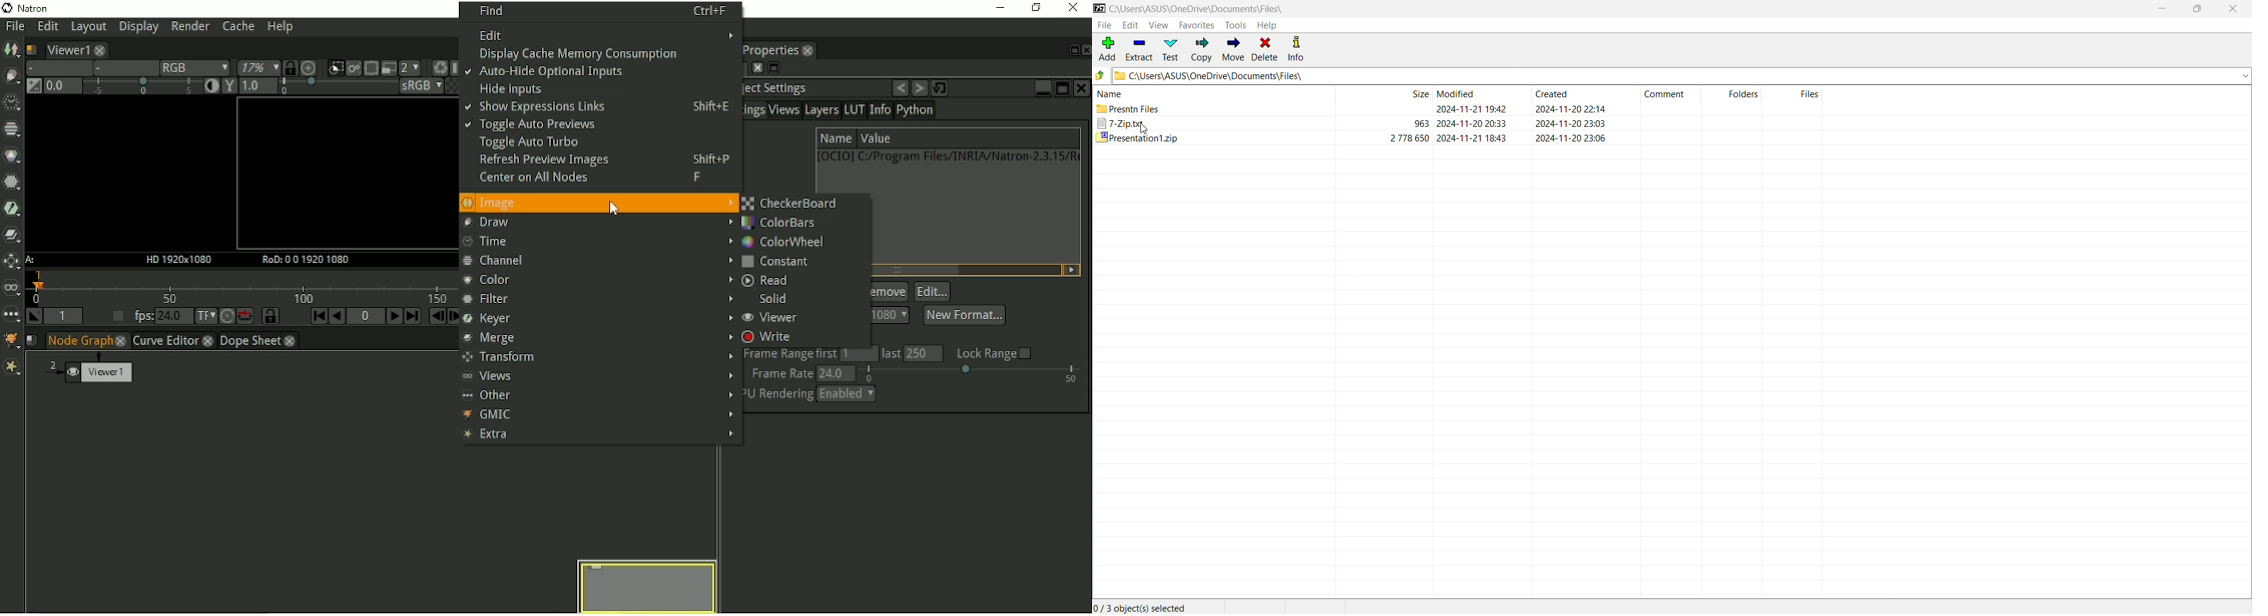 The width and height of the screenshot is (2268, 616). What do you see at coordinates (876, 139) in the screenshot?
I see `Value` at bounding box center [876, 139].